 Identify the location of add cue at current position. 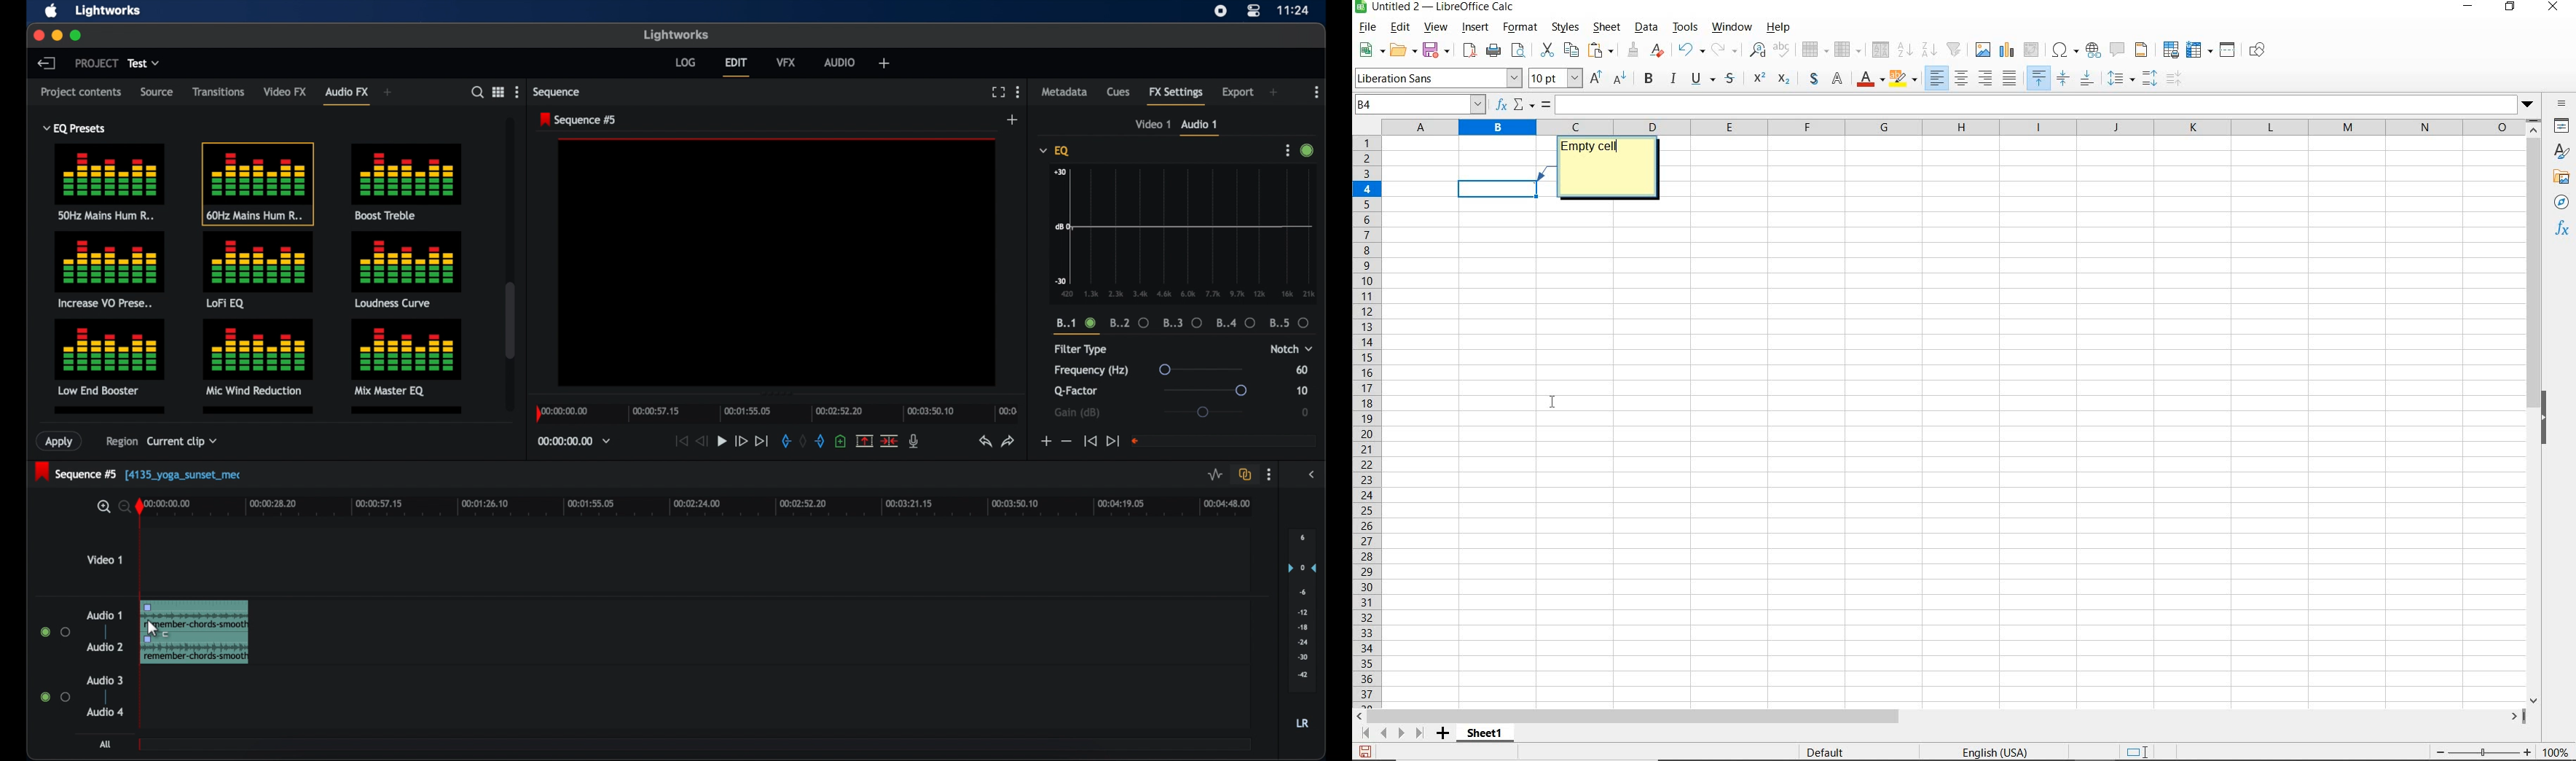
(840, 440).